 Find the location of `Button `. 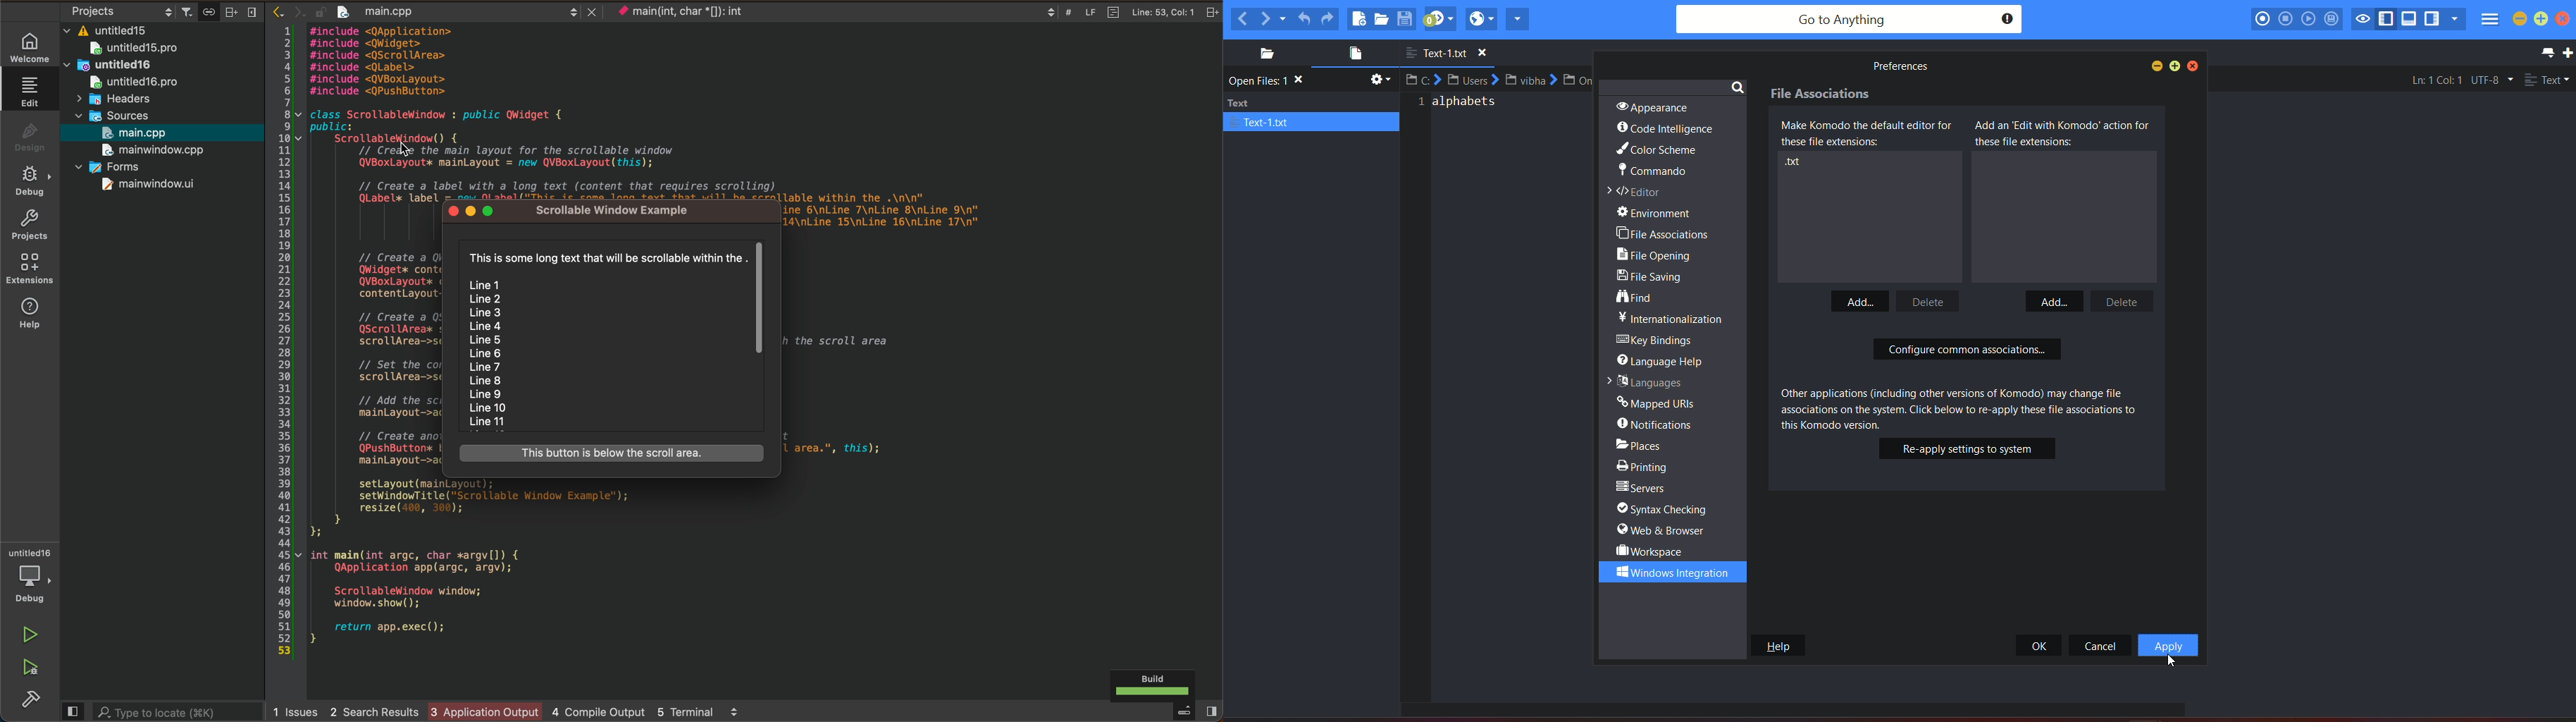

Button  is located at coordinates (612, 454).